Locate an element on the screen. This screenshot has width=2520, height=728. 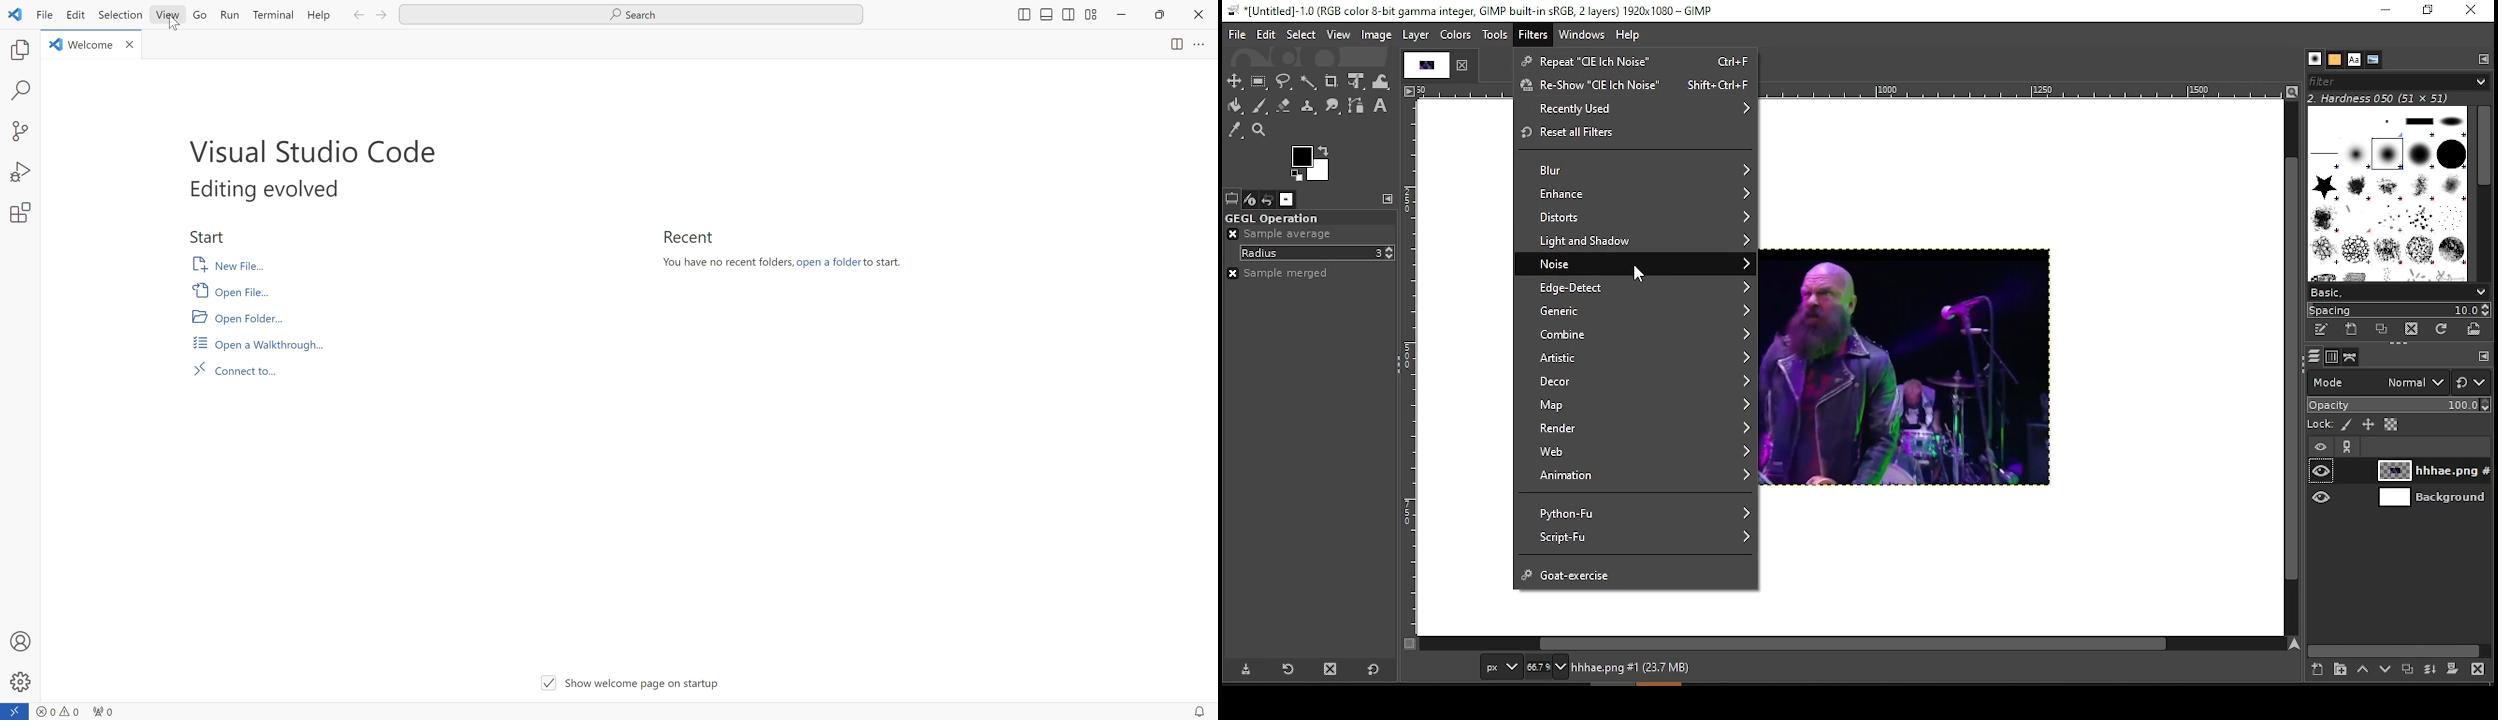
vertical scale is located at coordinates (1409, 370).